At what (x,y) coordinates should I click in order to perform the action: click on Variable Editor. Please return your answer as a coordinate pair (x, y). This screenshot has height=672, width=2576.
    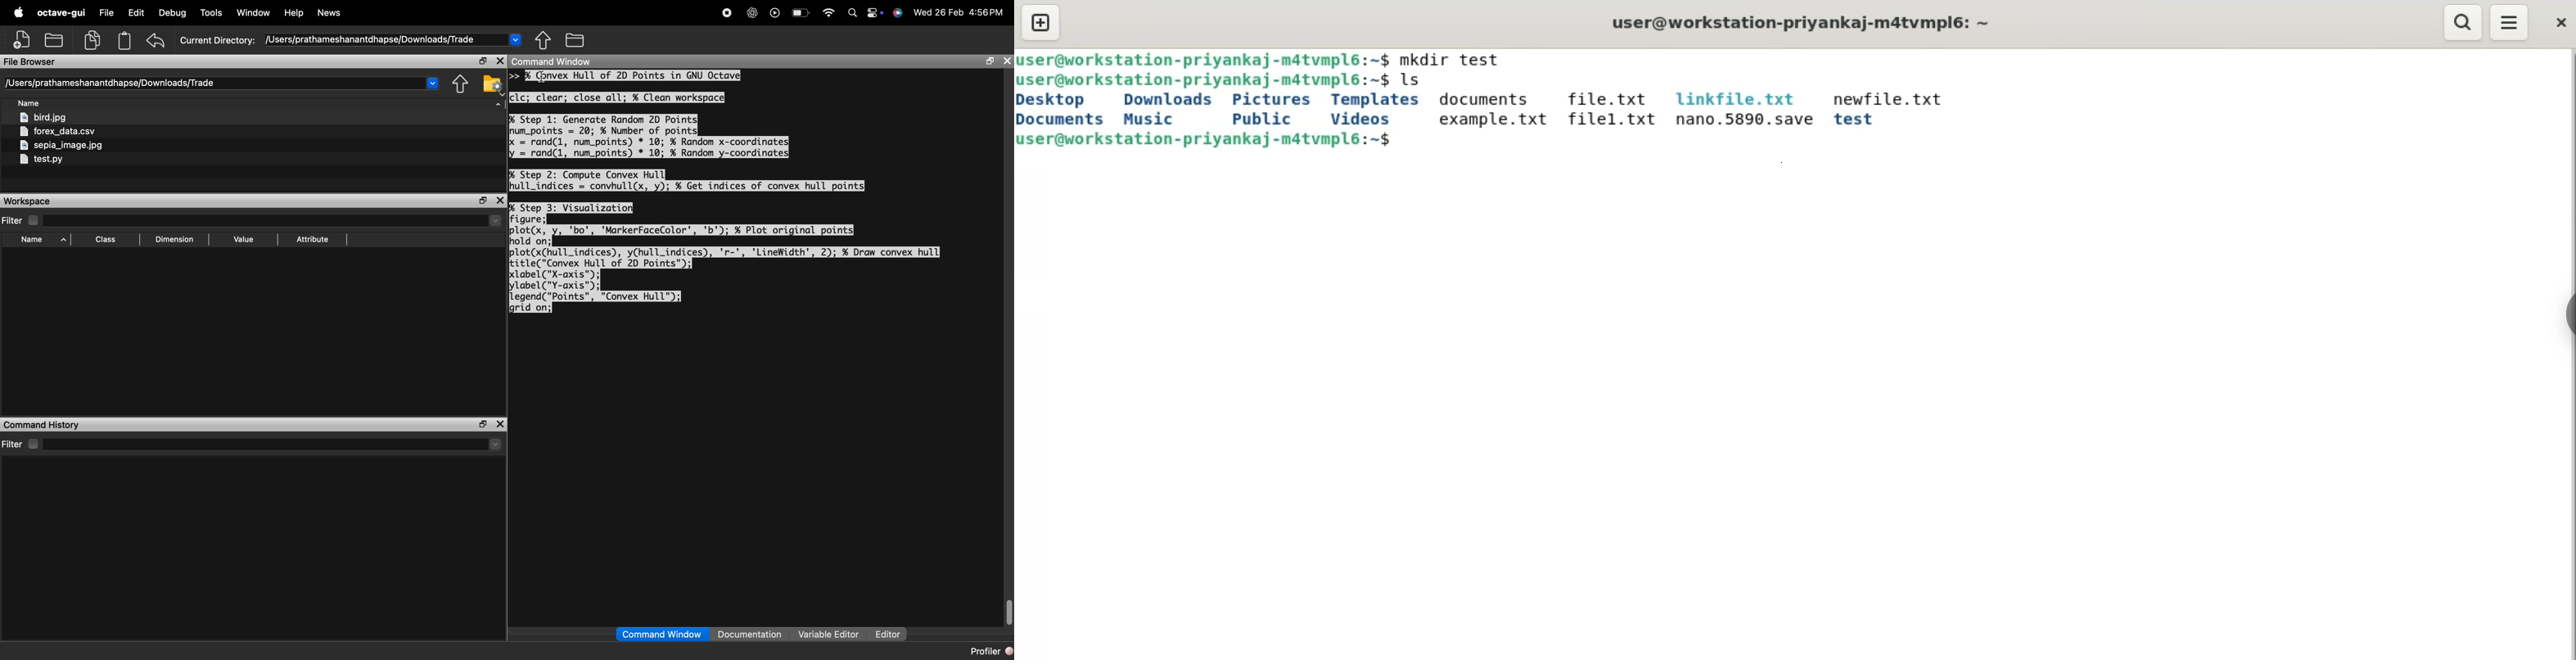
    Looking at the image, I should click on (828, 634).